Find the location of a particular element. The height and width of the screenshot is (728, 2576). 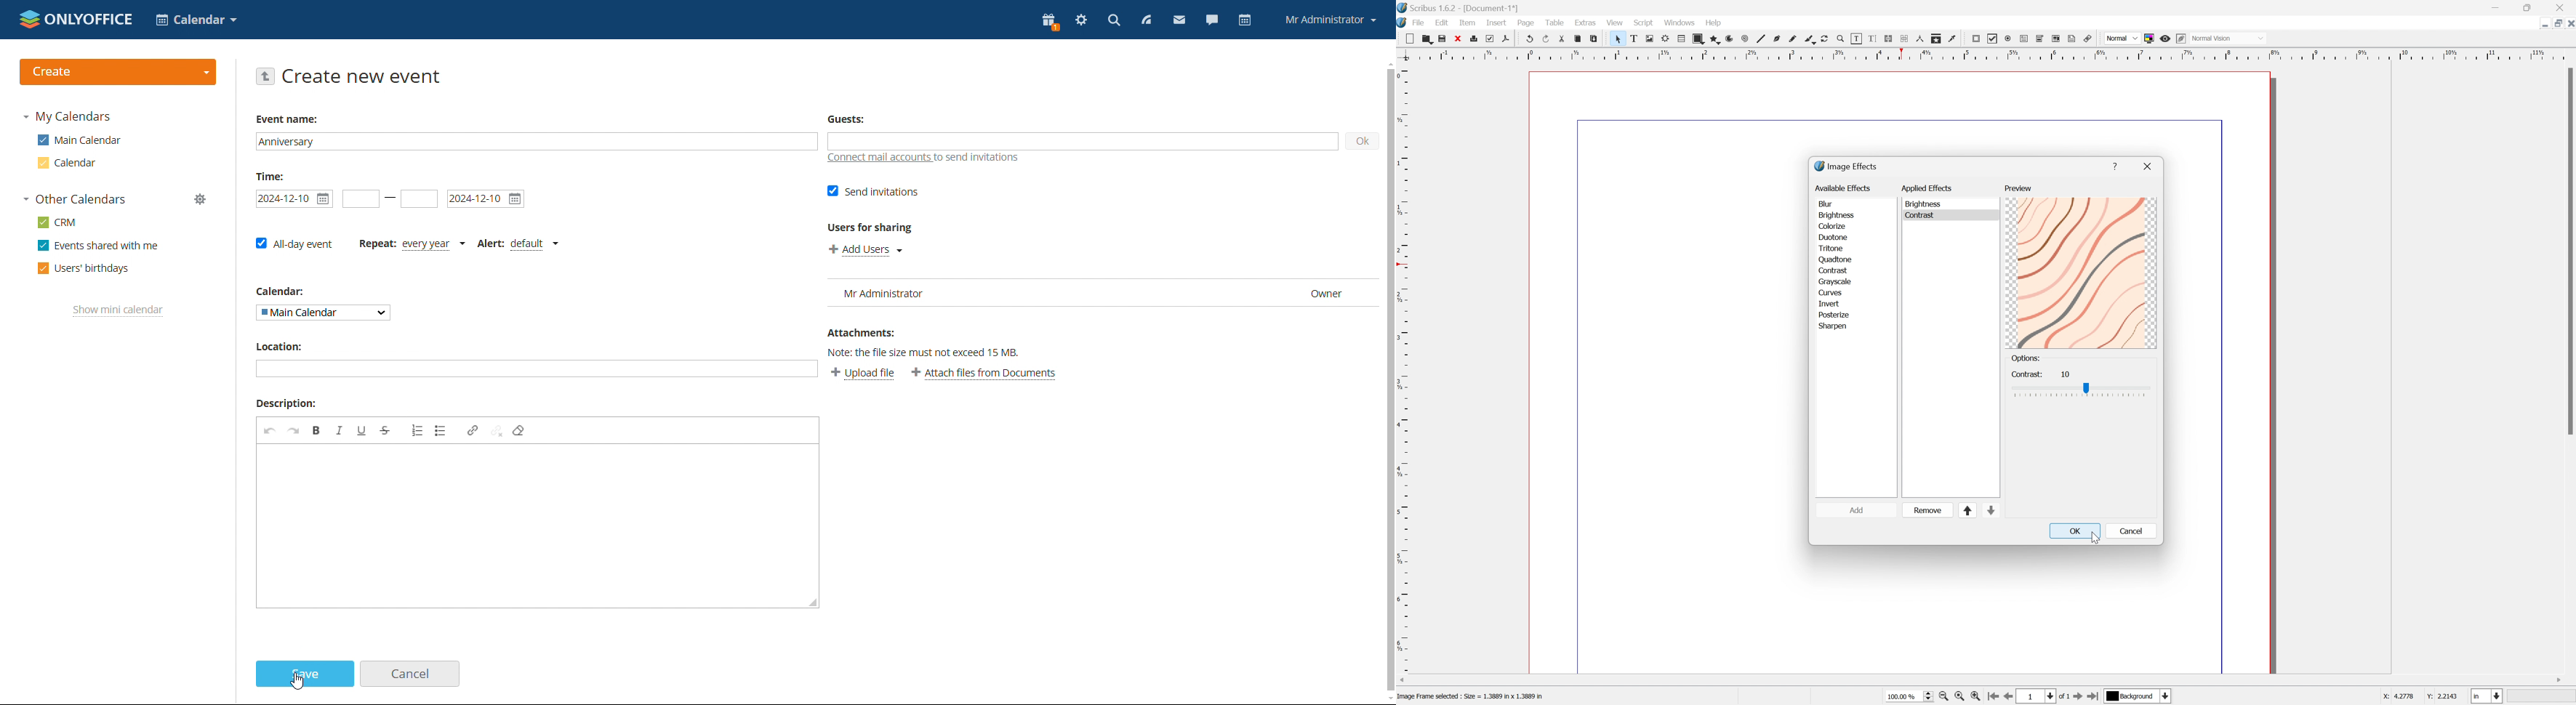

Edit in preview mode is located at coordinates (2182, 39).